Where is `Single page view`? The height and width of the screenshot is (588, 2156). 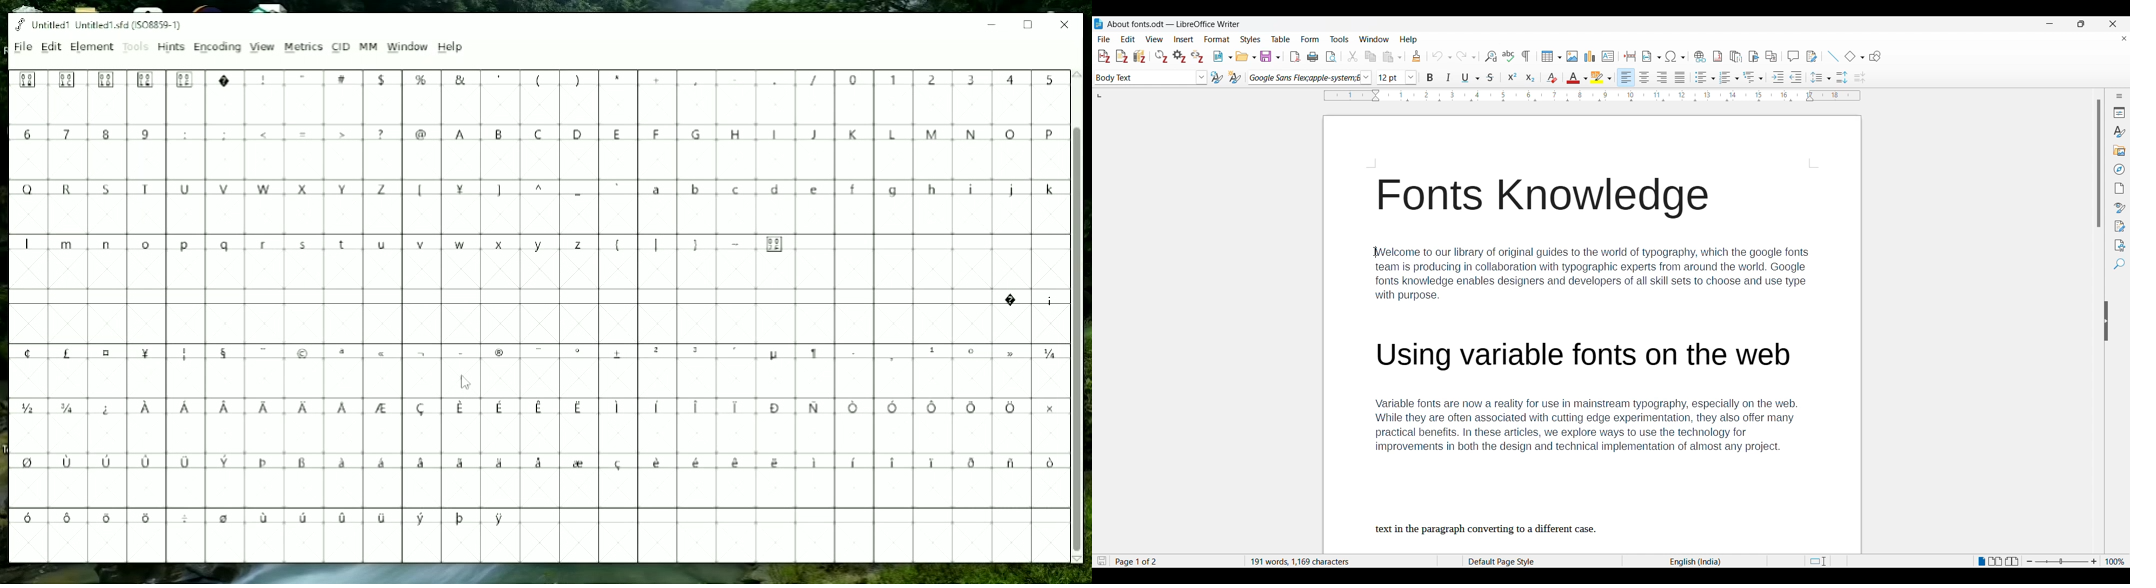 Single page view is located at coordinates (1981, 561).